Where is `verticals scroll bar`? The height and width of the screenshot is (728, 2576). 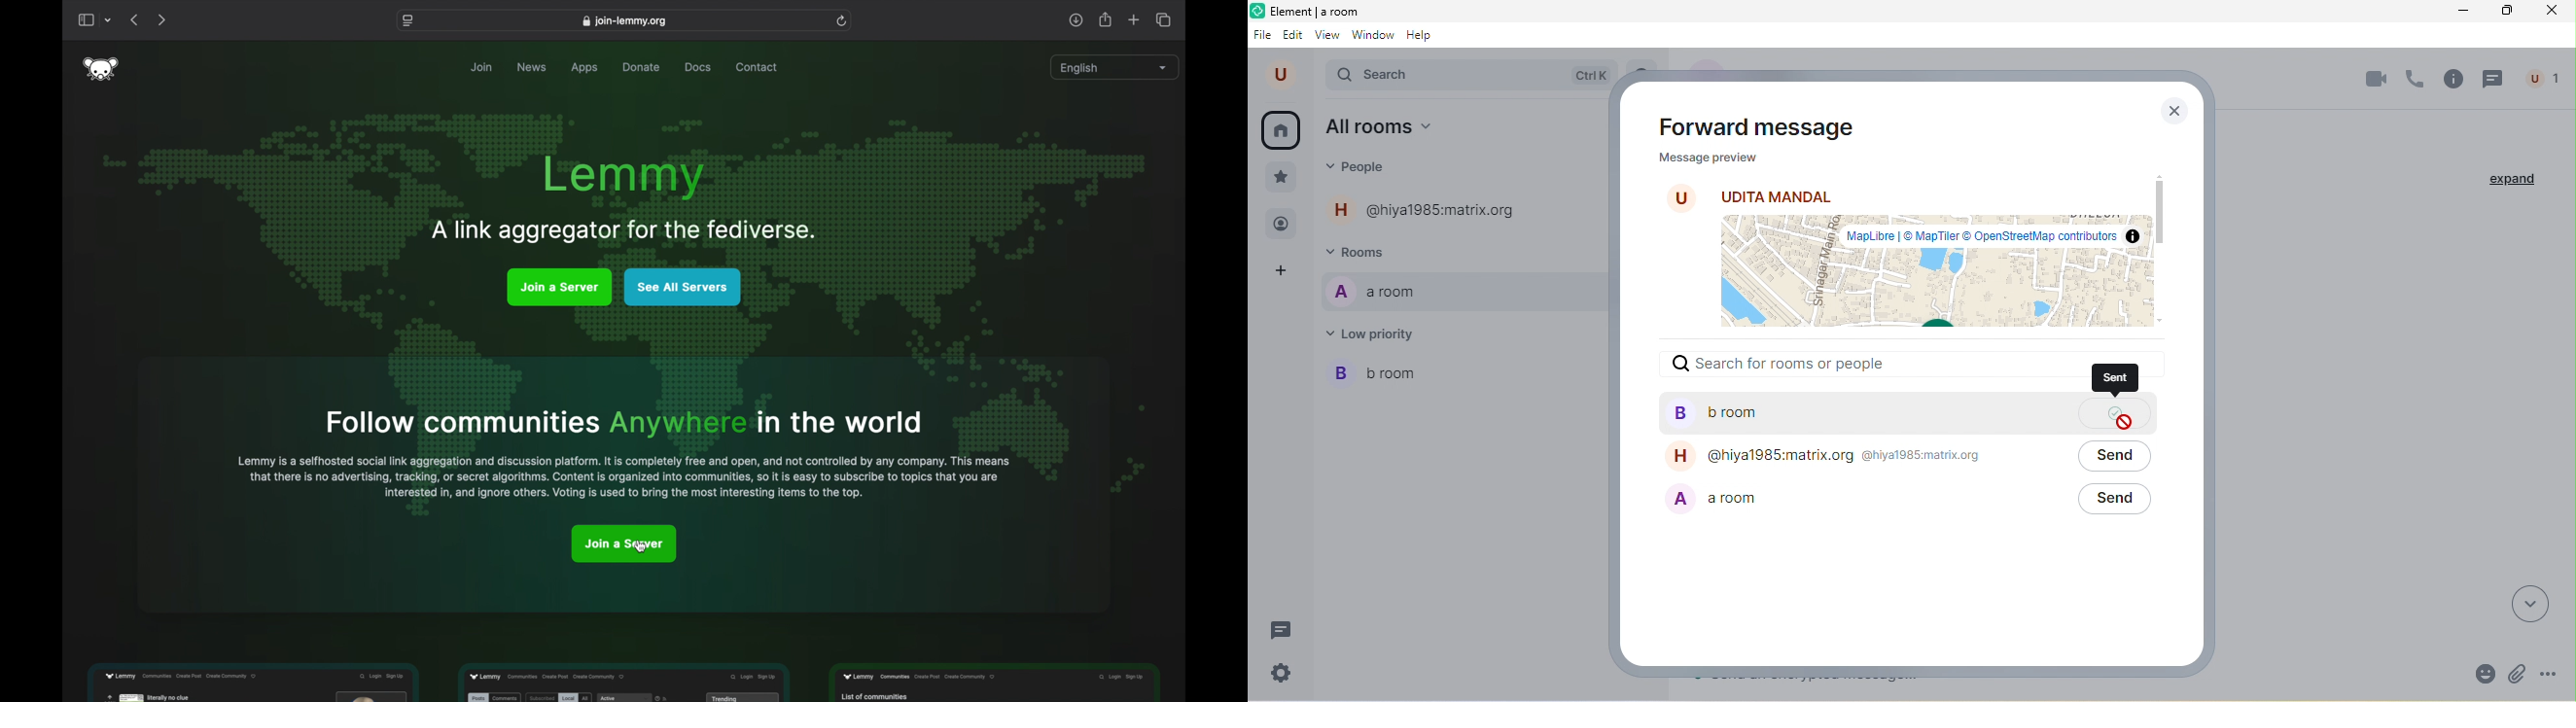
verticals scroll bar is located at coordinates (2160, 235).